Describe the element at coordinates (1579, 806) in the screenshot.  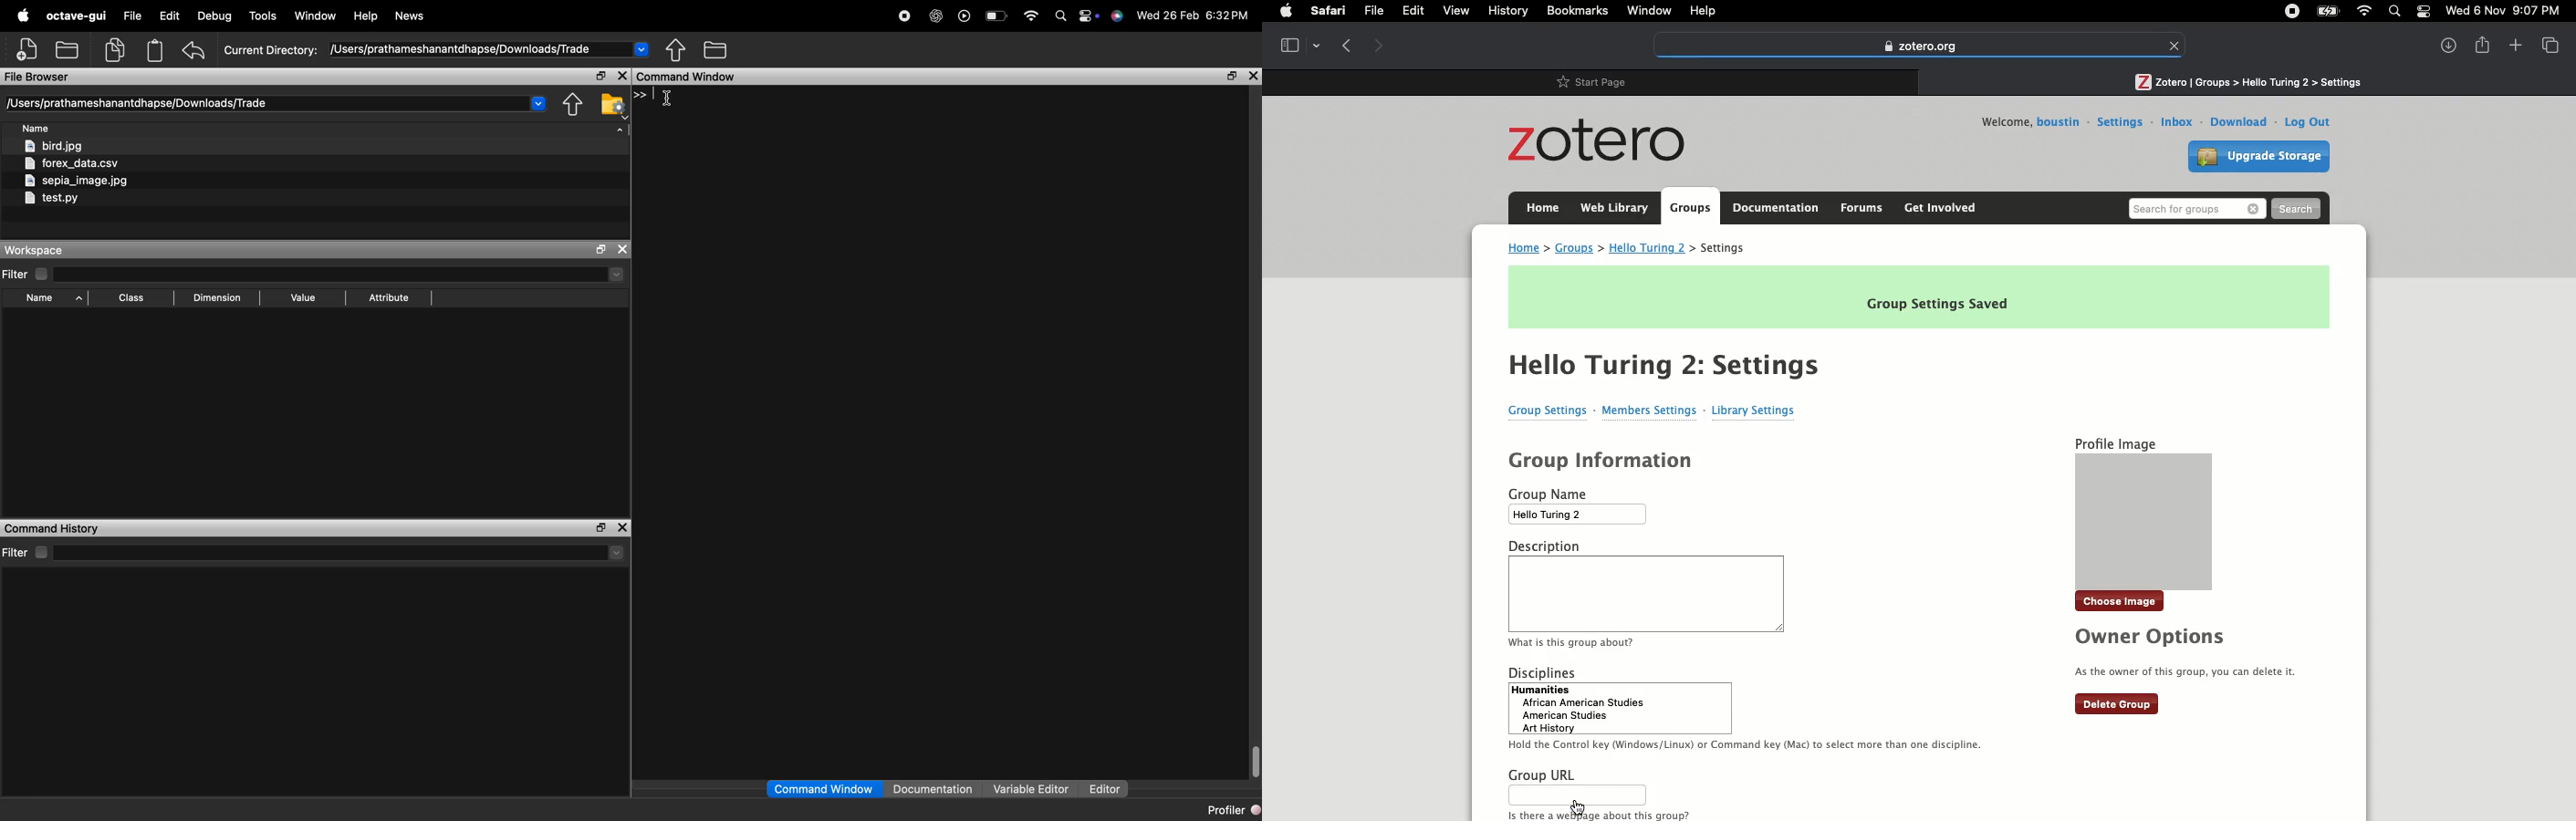
I see `cursor` at that location.